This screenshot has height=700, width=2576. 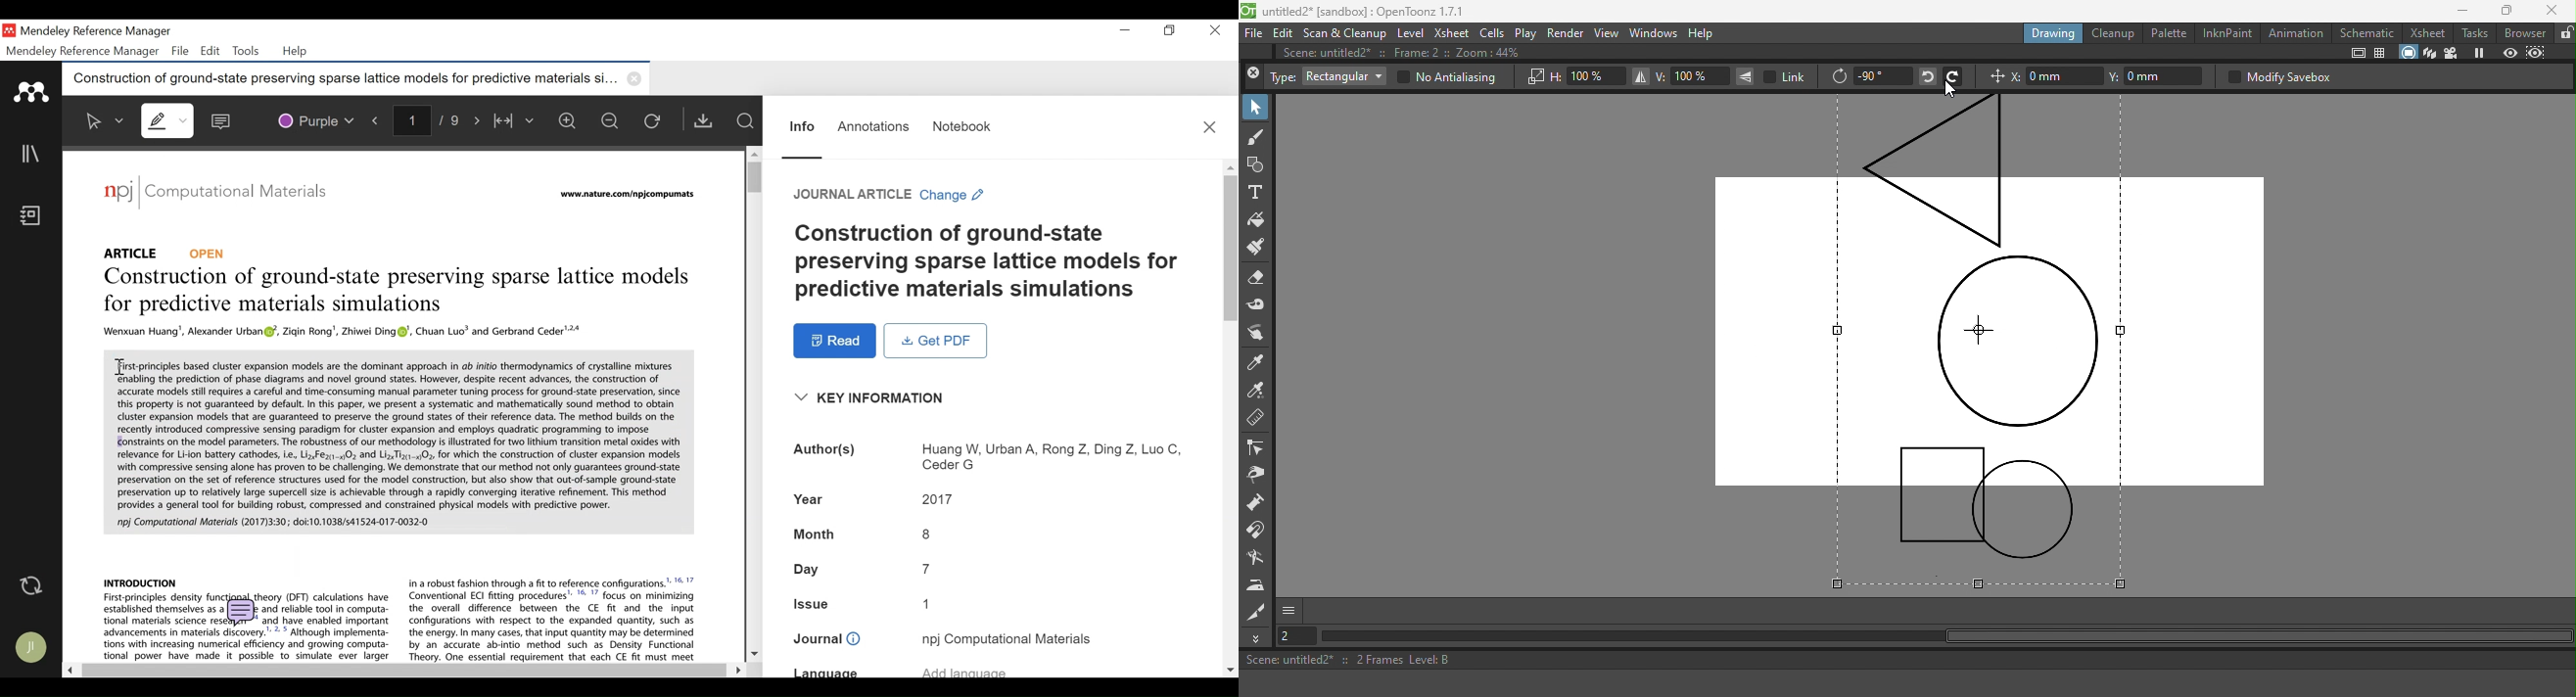 What do you see at coordinates (400, 292) in the screenshot?
I see `Title` at bounding box center [400, 292].